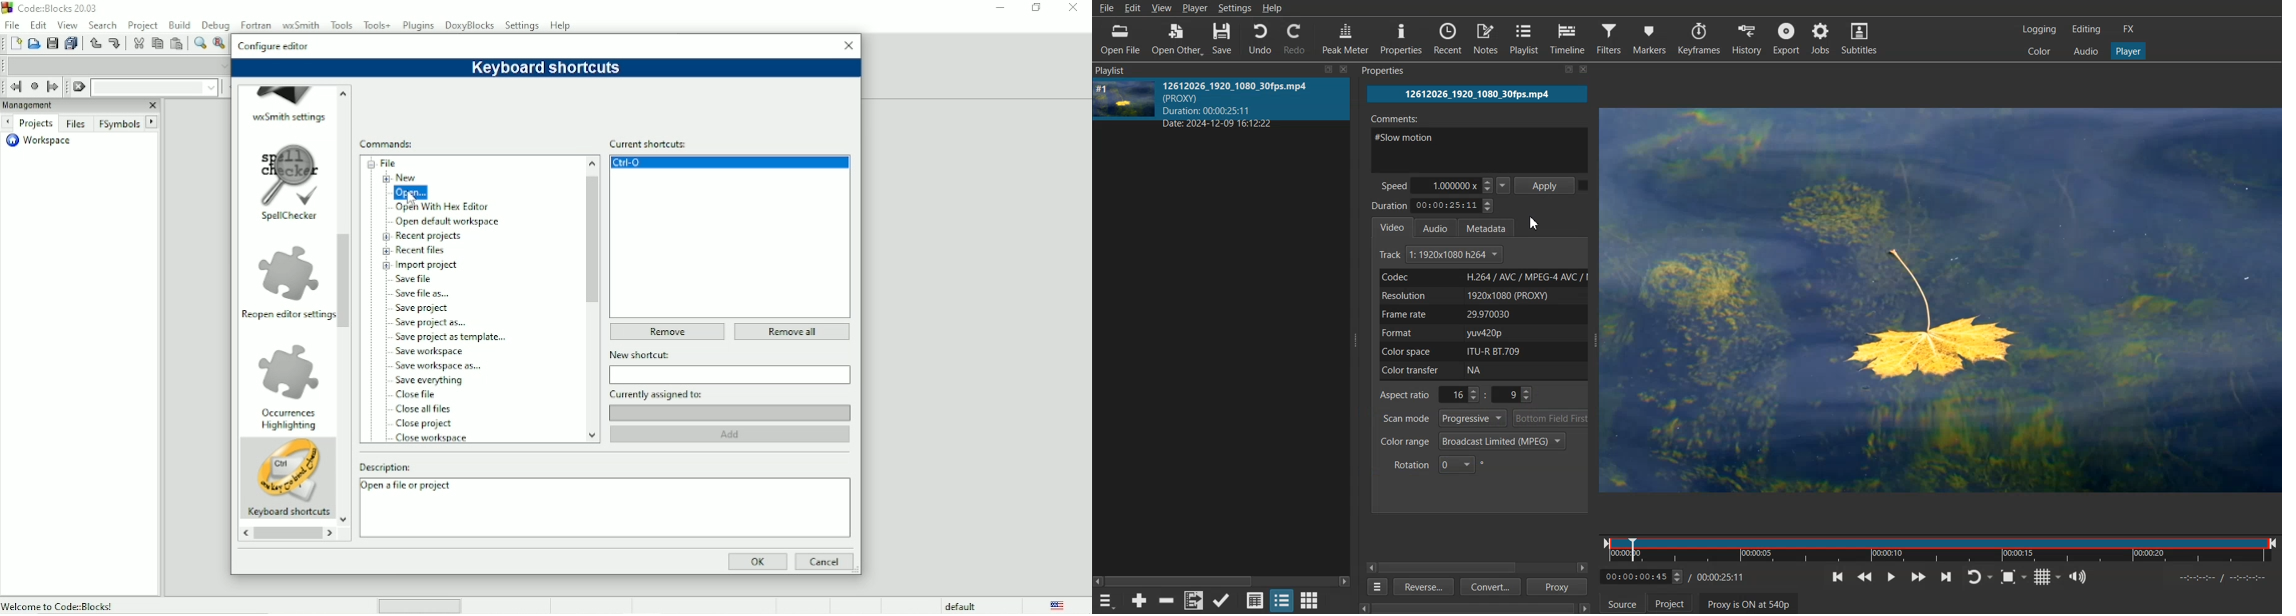 The height and width of the screenshot is (616, 2296). What do you see at coordinates (1375, 587) in the screenshot?
I see `More Options` at bounding box center [1375, 587].